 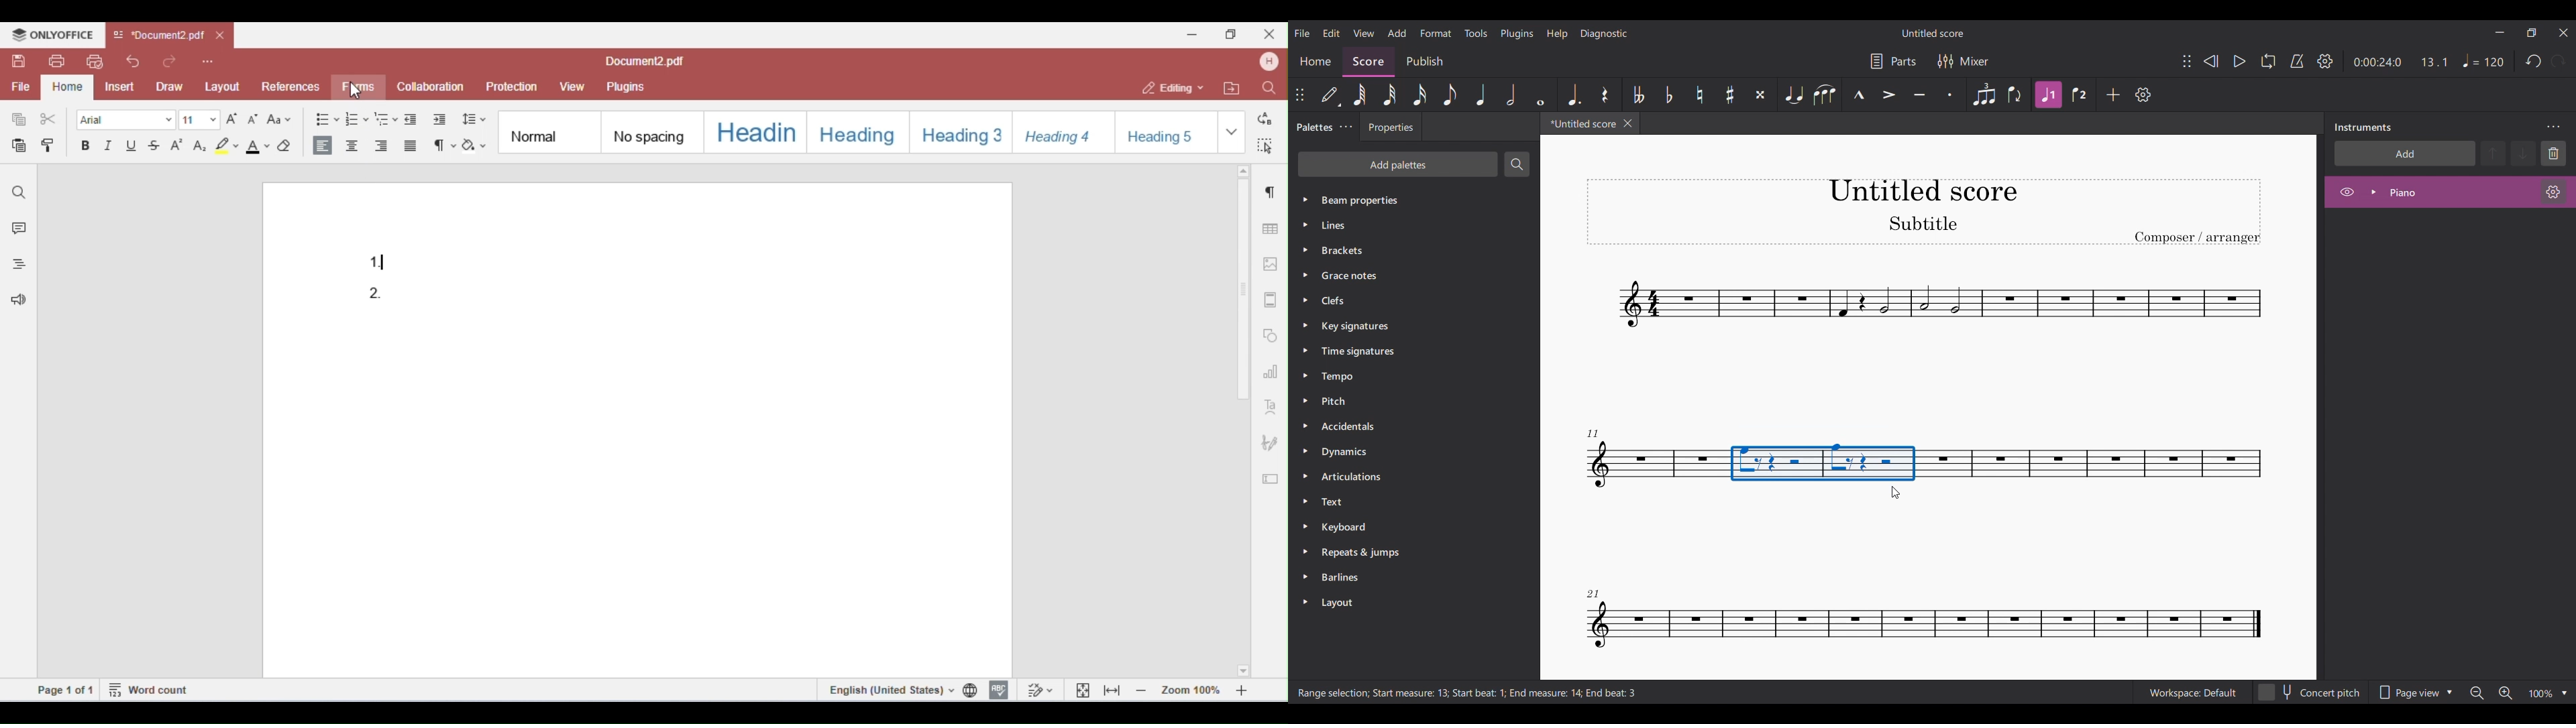 I want to click on File menu, so click(x=1301, y=33).